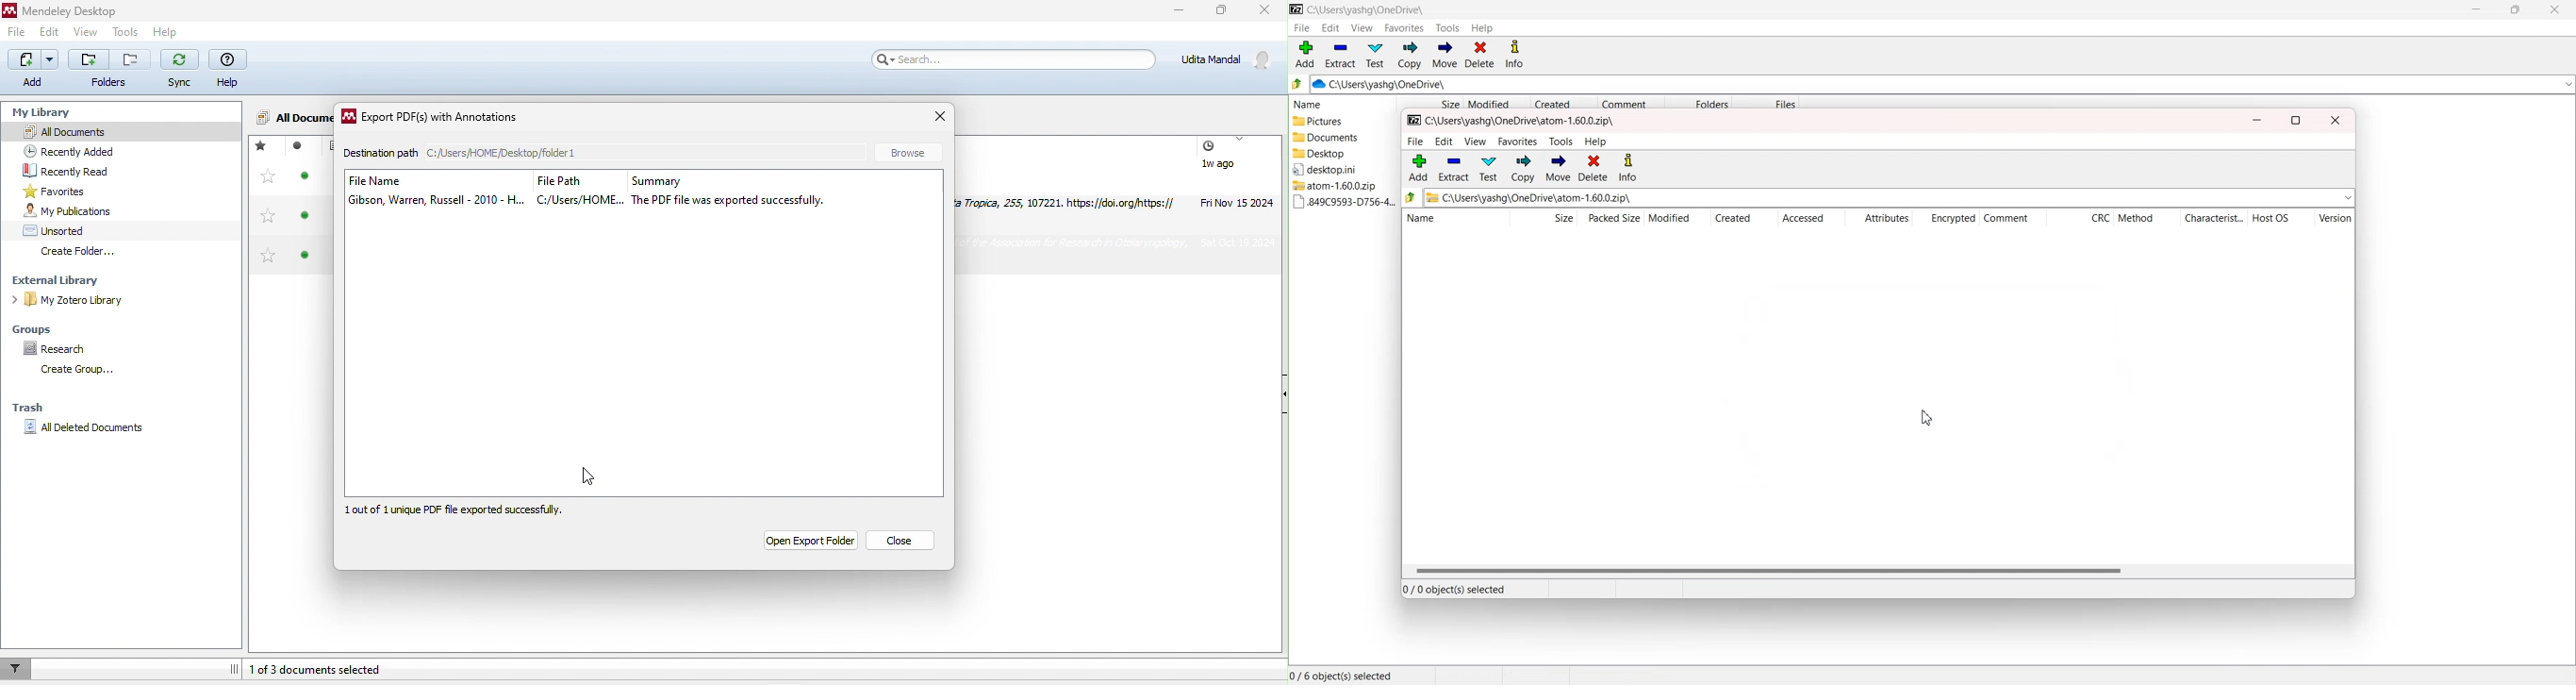 This screenshot has height=700, width=2576. I want to click on close, so click(899, 543).